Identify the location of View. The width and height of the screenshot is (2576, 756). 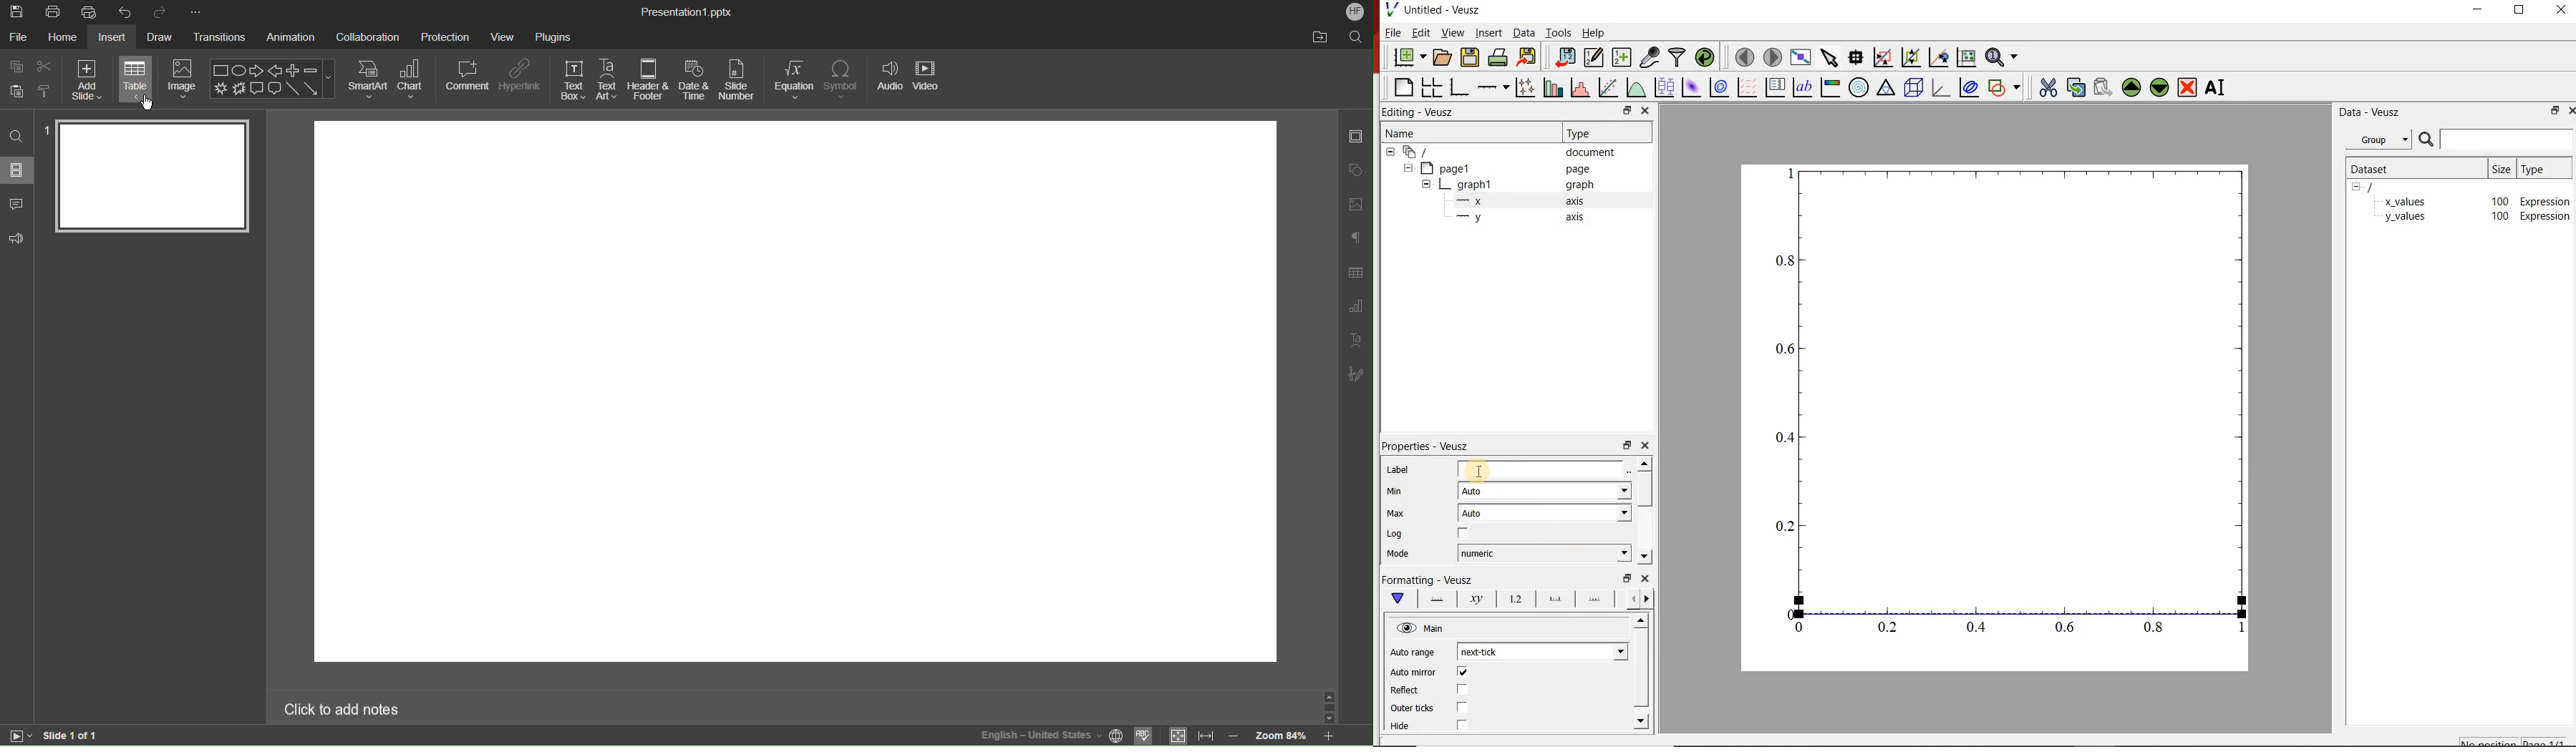
(503, 36).